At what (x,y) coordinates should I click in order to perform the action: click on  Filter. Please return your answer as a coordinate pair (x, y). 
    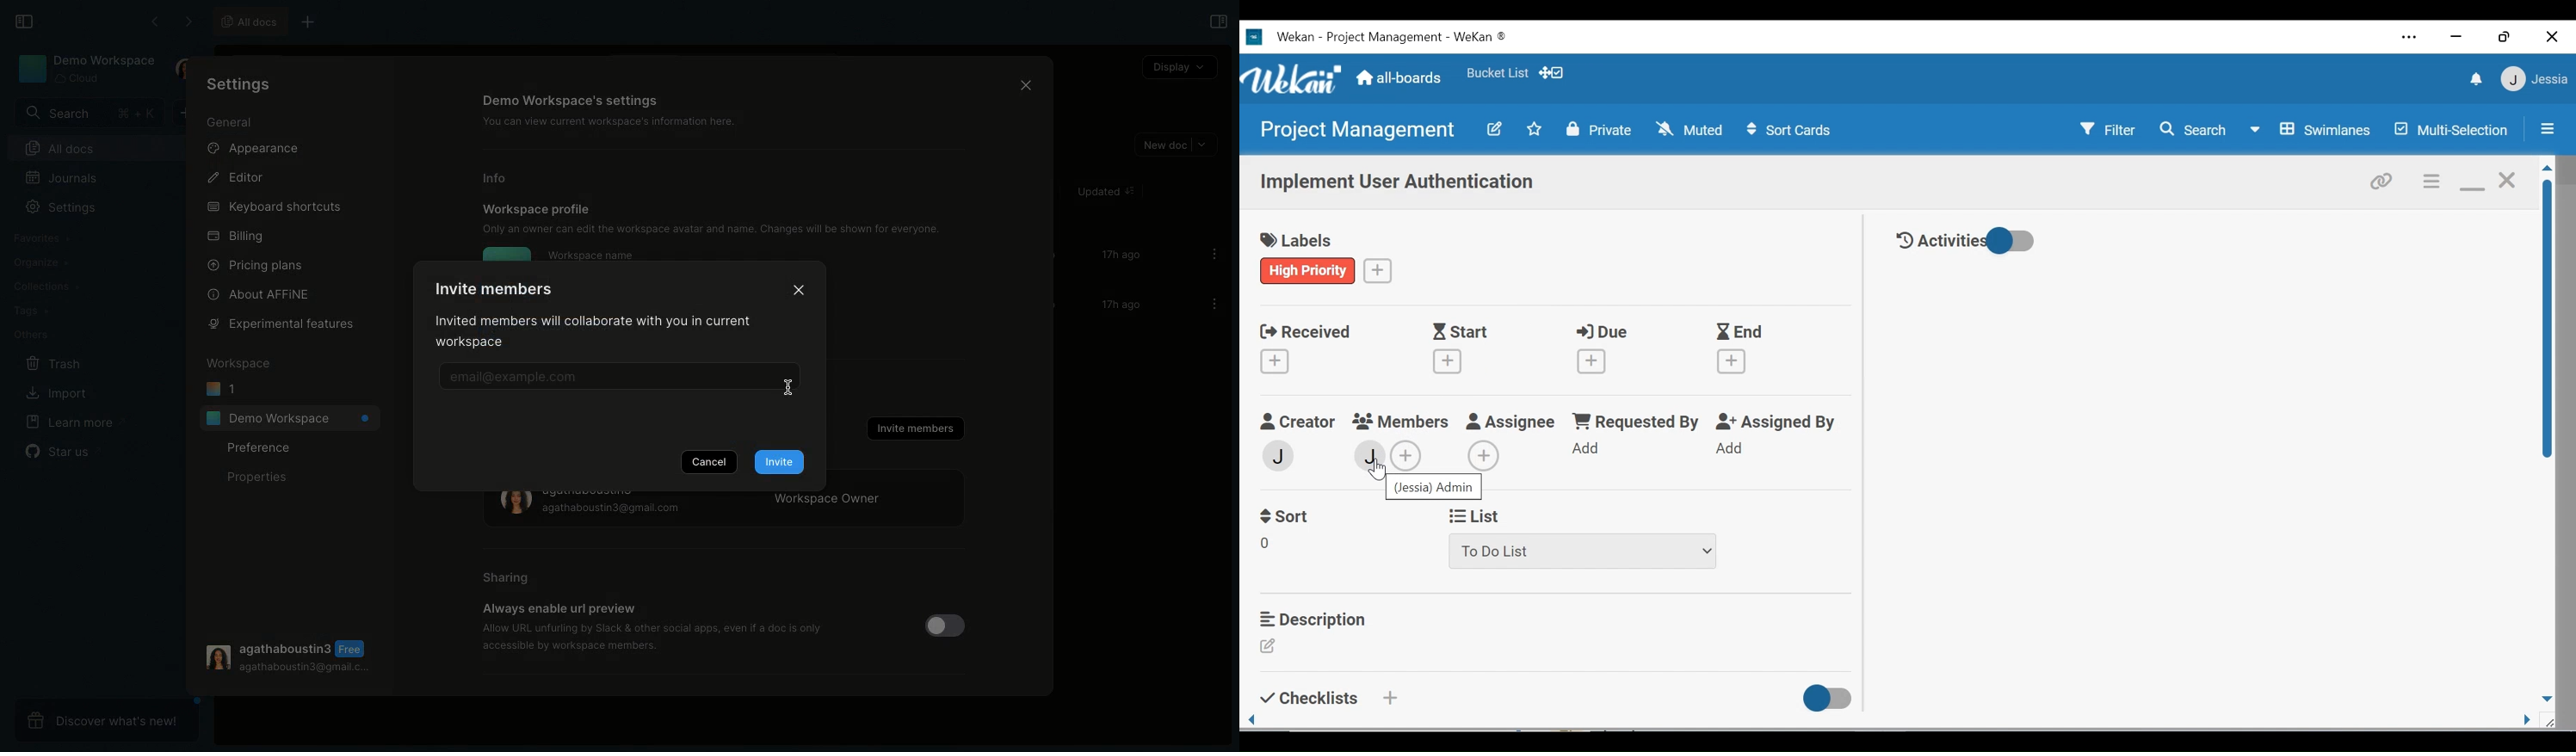
    Looking at the image, I should click on (2103, 130).